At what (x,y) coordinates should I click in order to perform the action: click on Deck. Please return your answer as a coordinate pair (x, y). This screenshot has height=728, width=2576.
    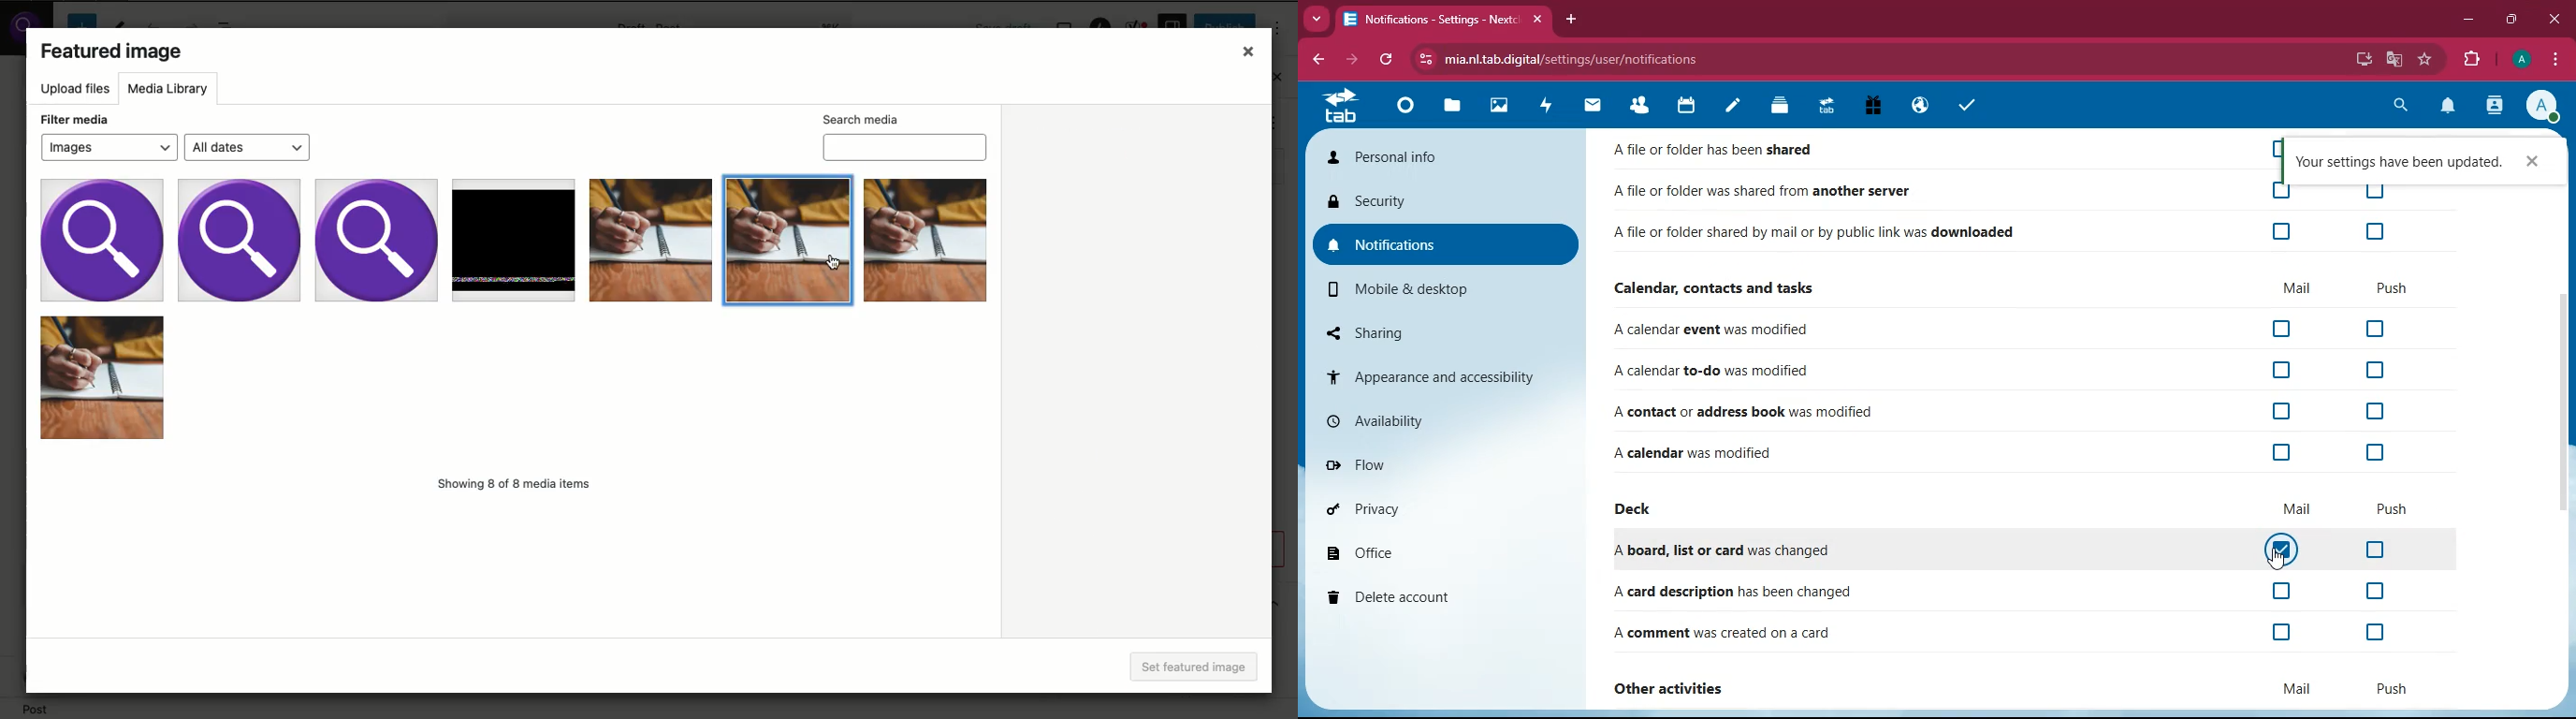
    Looking at the image, I should click on (1776, 107).